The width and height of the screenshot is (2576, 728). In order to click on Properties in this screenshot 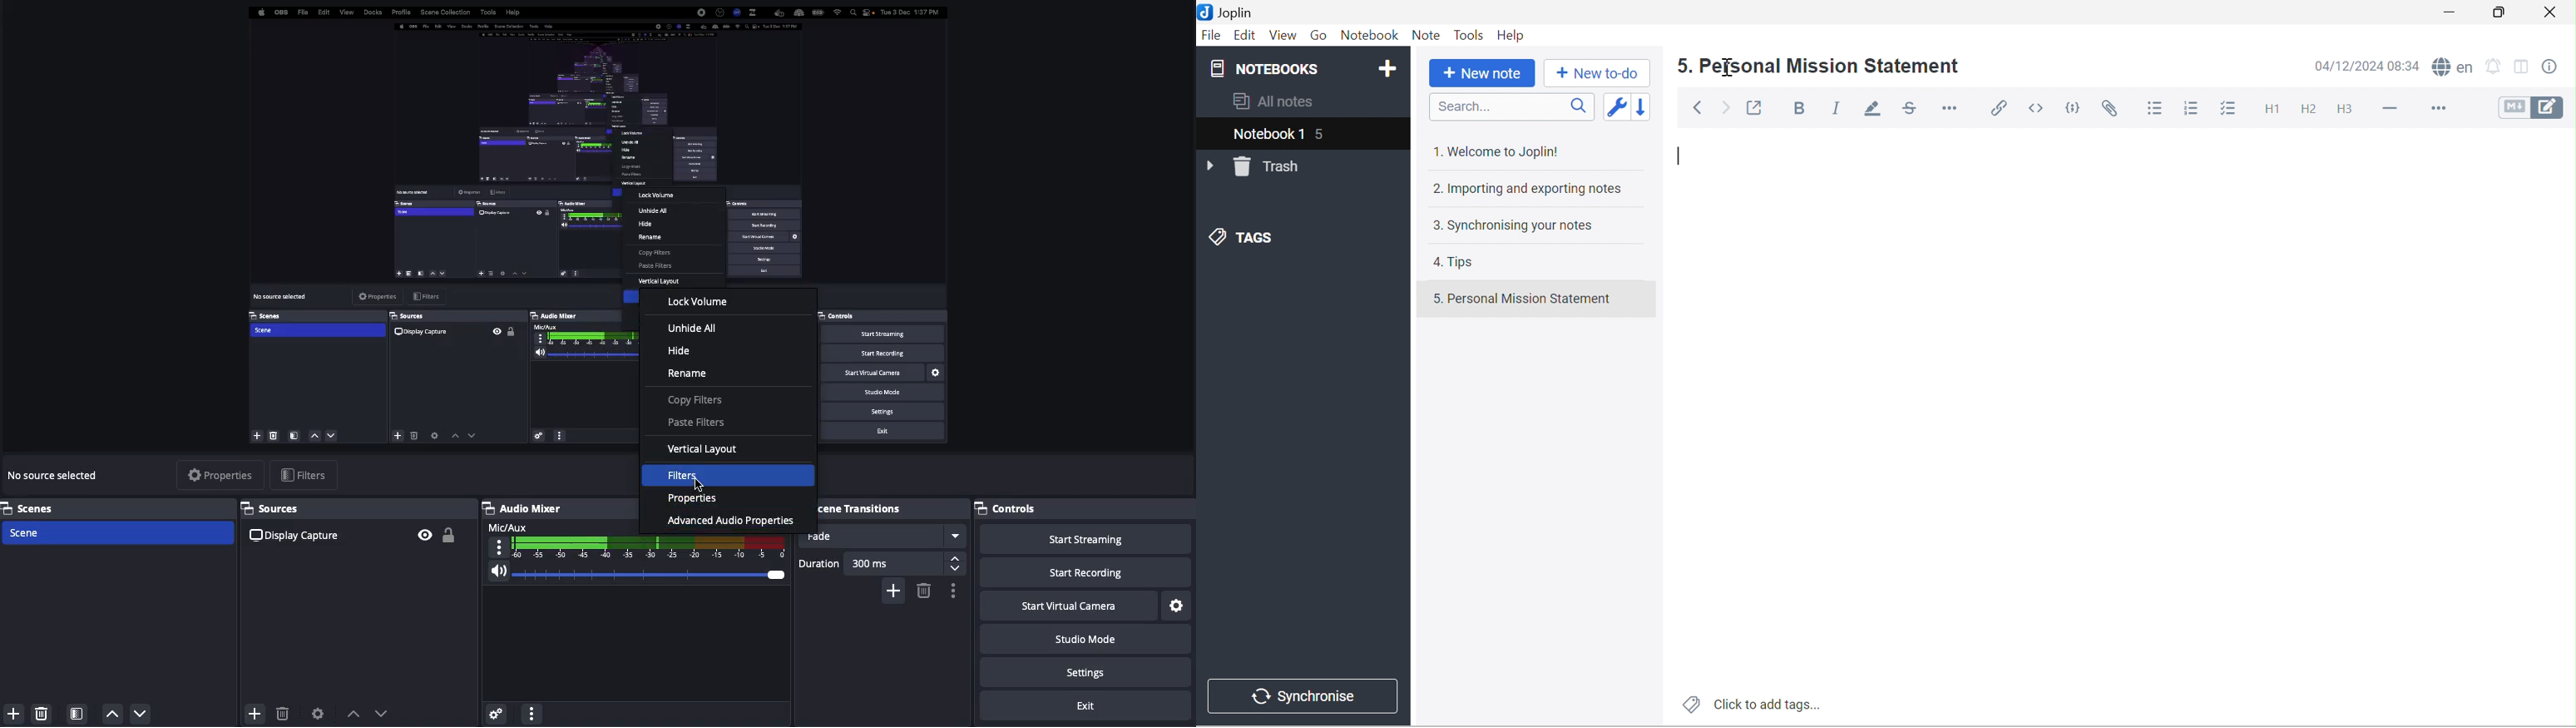, I will do `click(220, 474)`.